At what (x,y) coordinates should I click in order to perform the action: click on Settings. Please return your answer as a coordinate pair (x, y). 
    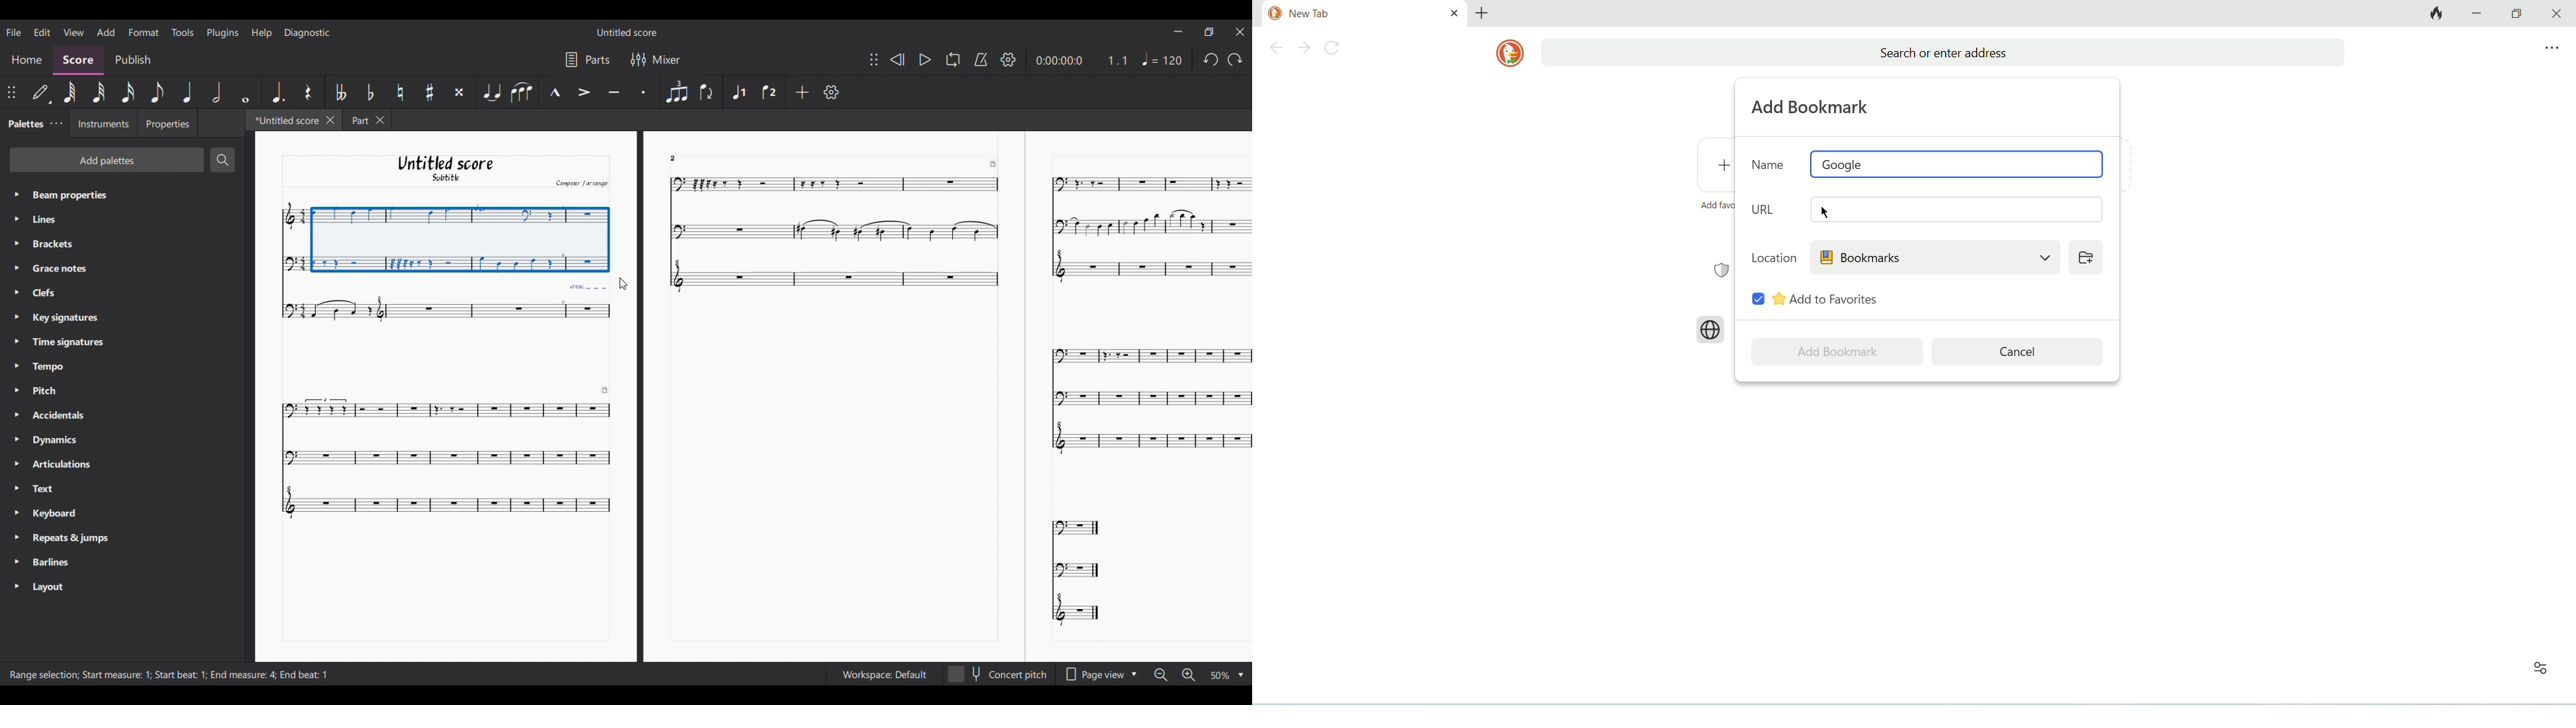
    Looking at the image, I should click on (1009, 59).